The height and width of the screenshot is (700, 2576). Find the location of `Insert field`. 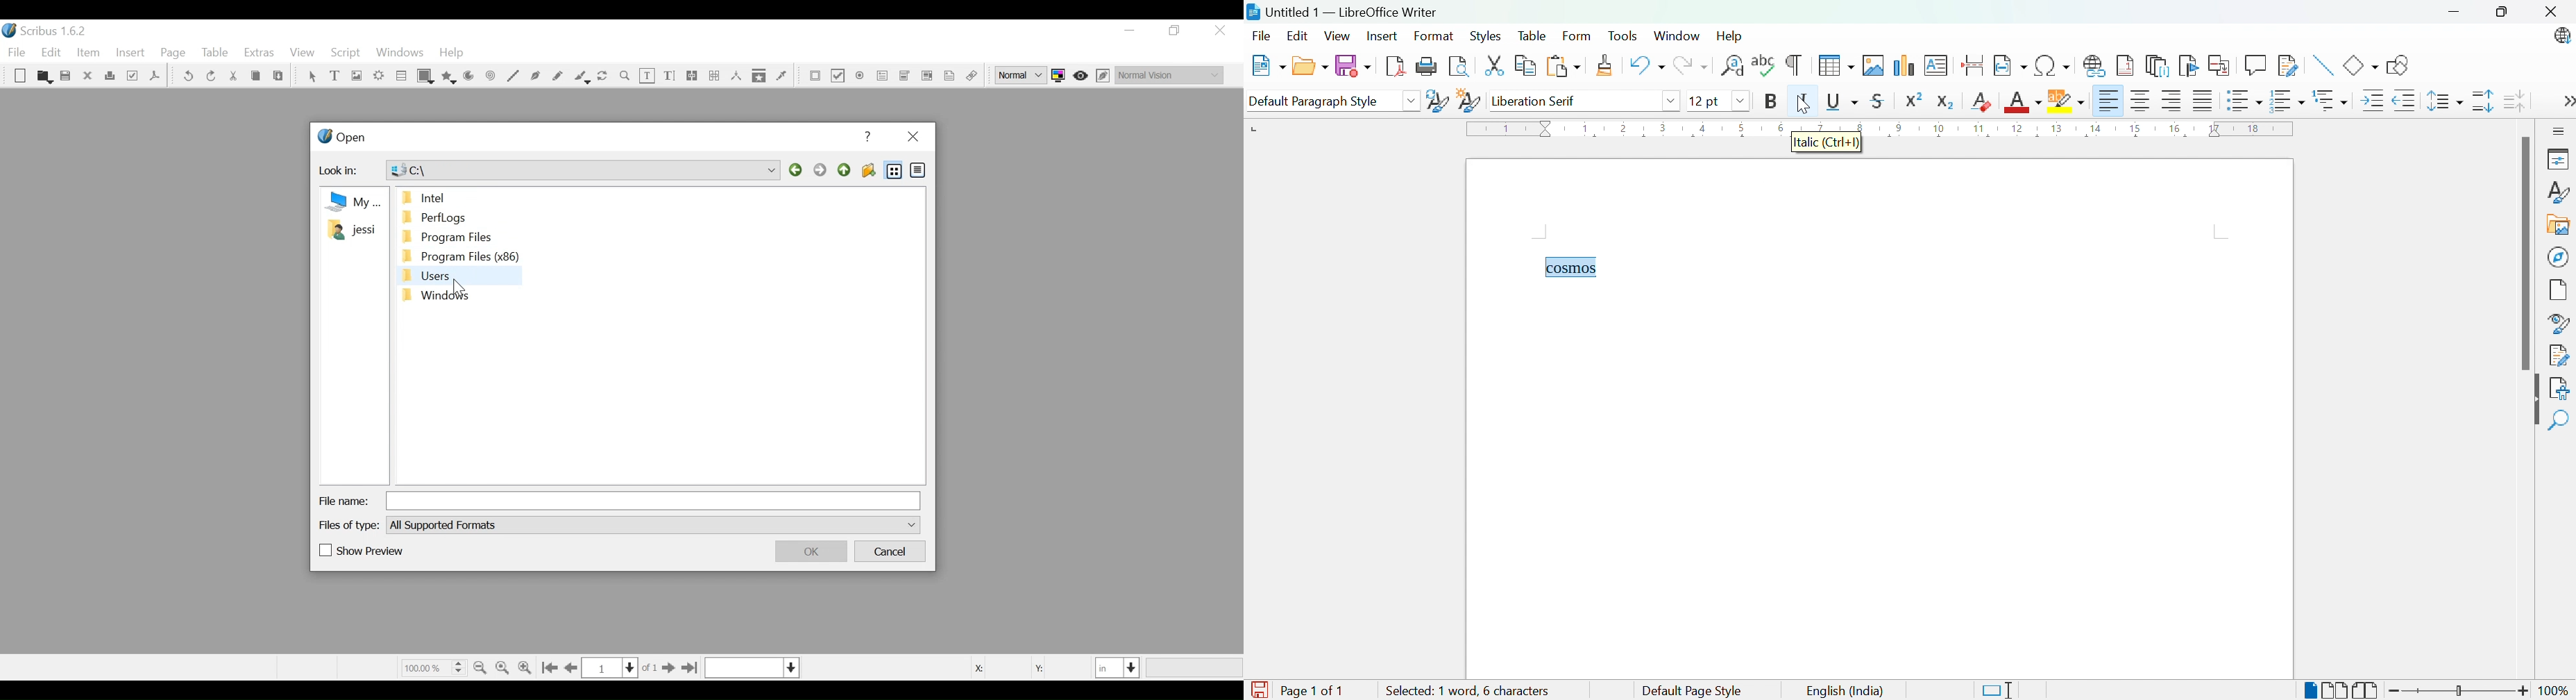

Insert field is located at coordinates (2010, 64).